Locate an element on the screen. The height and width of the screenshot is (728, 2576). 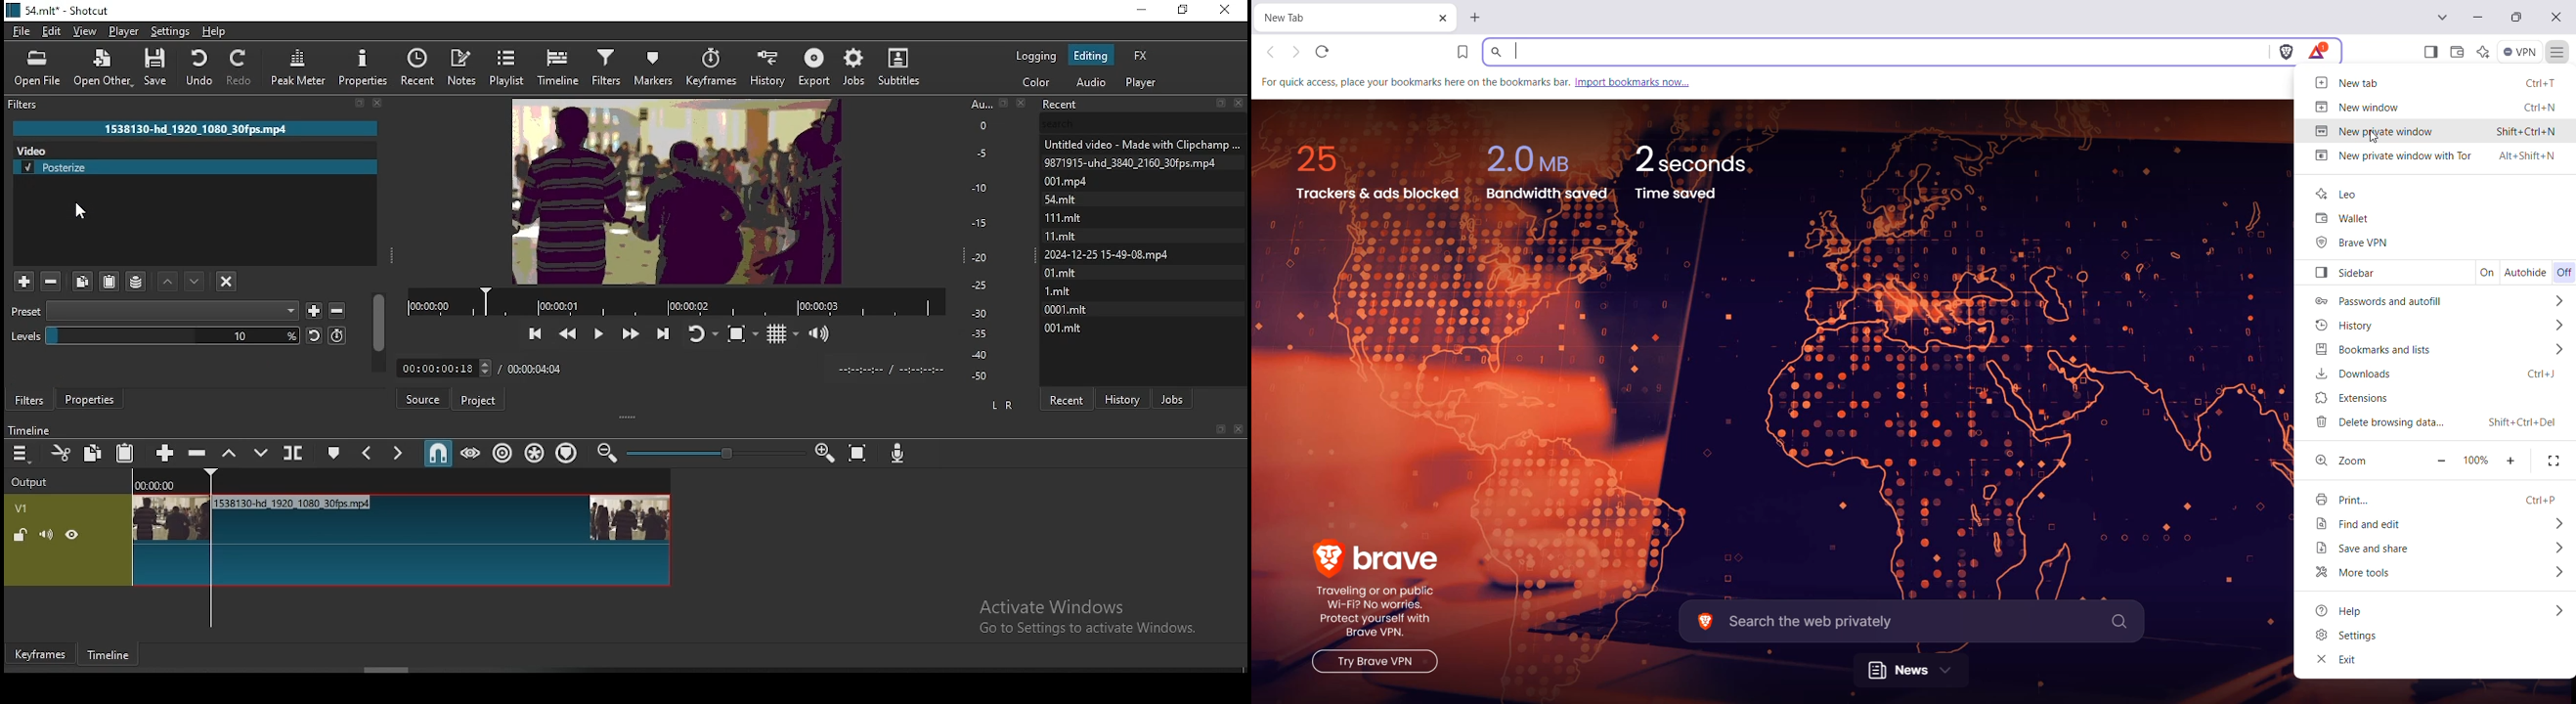
file is located at coordinates (21, 33).